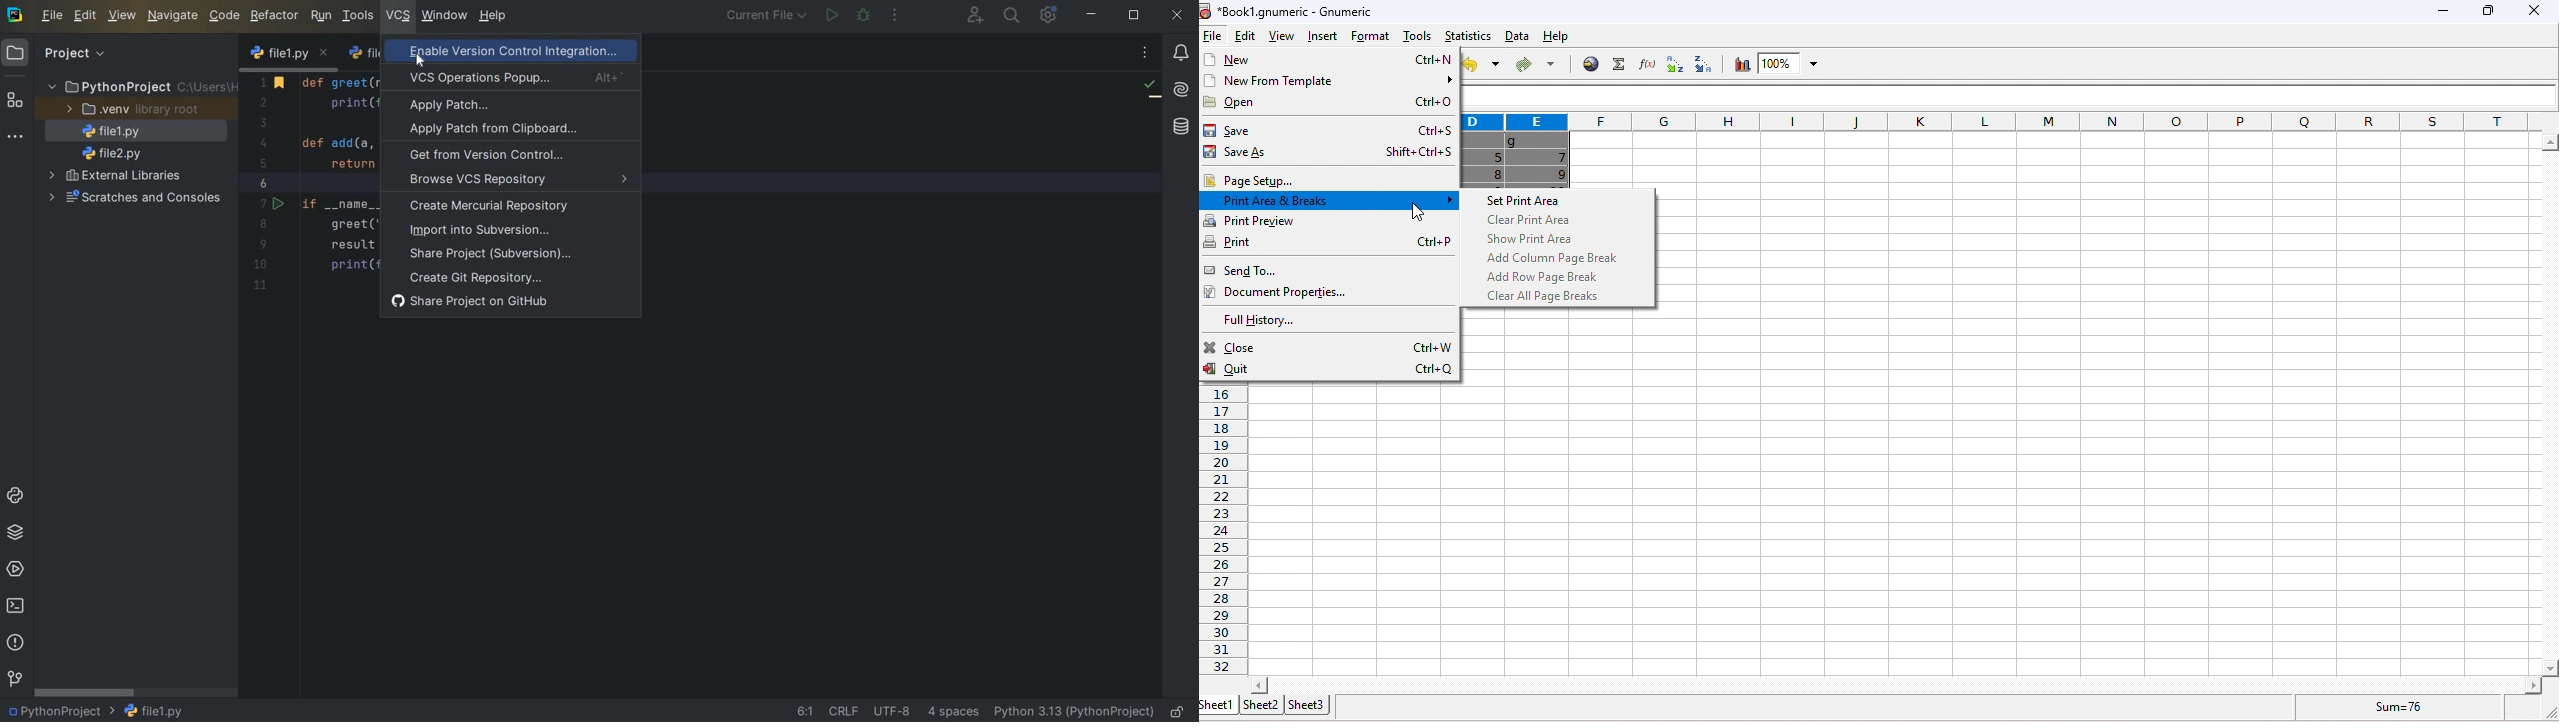  Describe the element at coordinates (1332, 347) in the screenshot. I see `close` at that location.